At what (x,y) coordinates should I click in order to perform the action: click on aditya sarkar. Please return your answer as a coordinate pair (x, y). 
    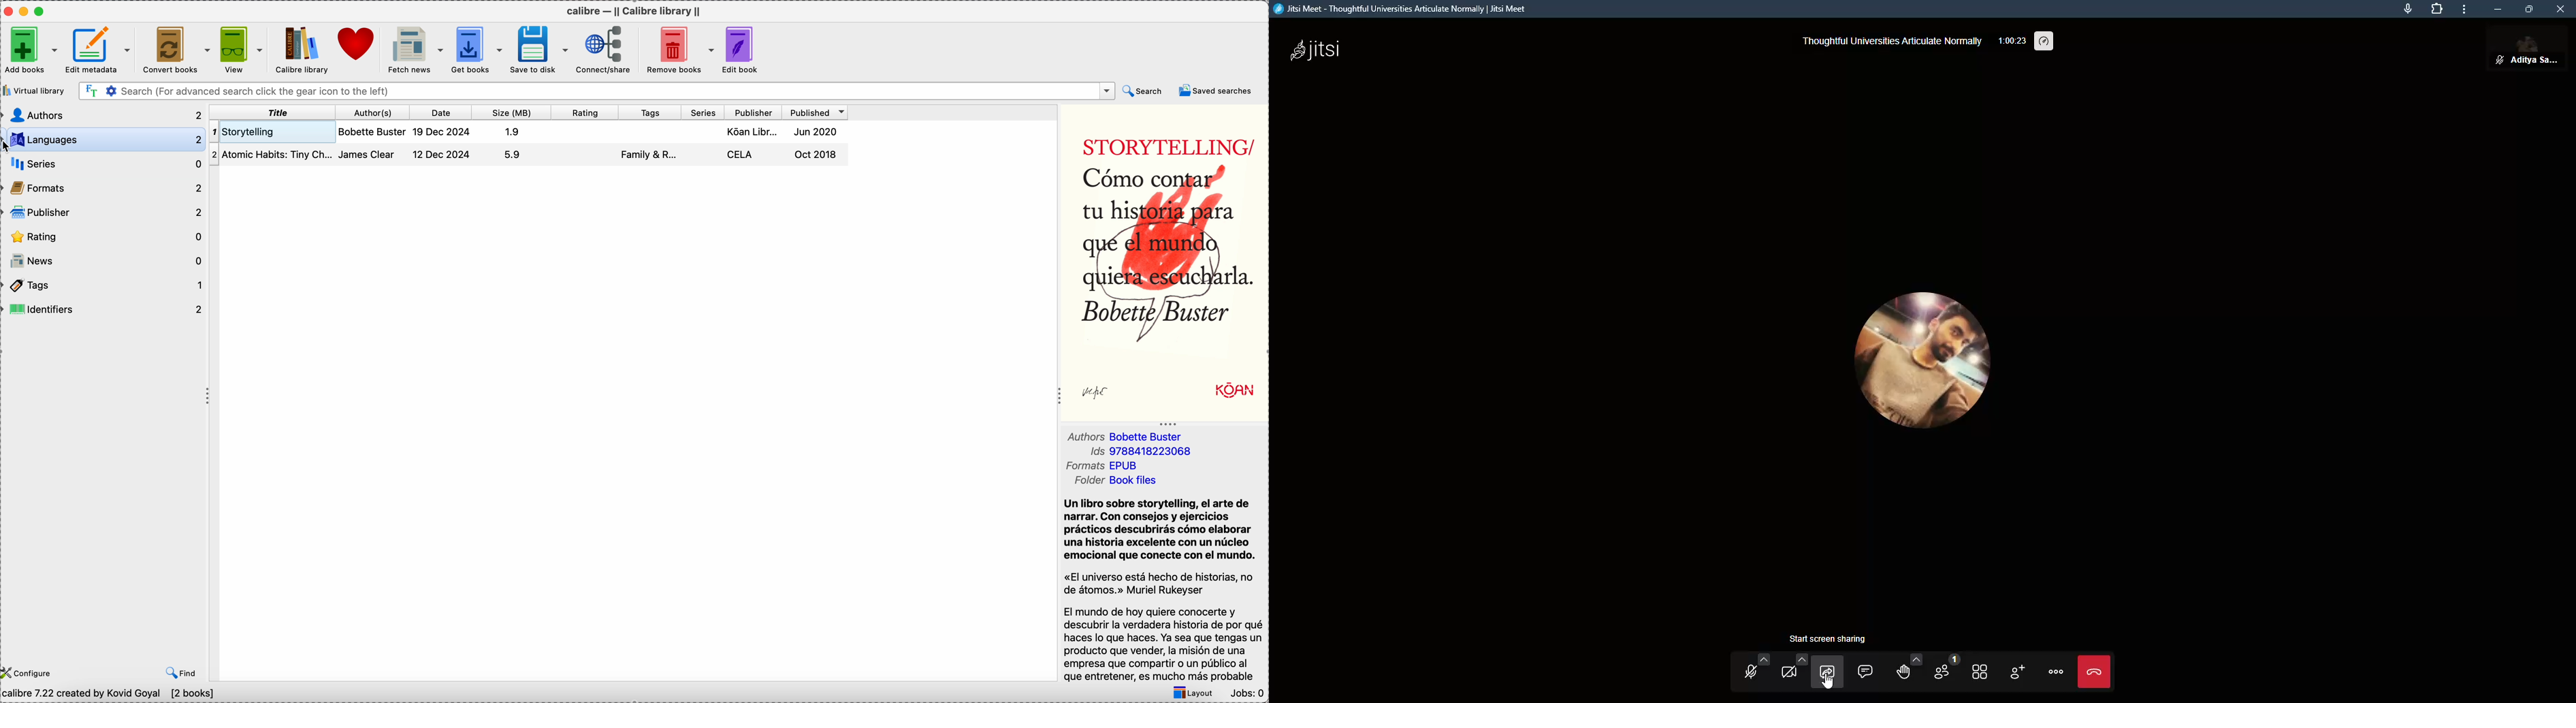
    Looking at the image, I should click on (2505, 52).